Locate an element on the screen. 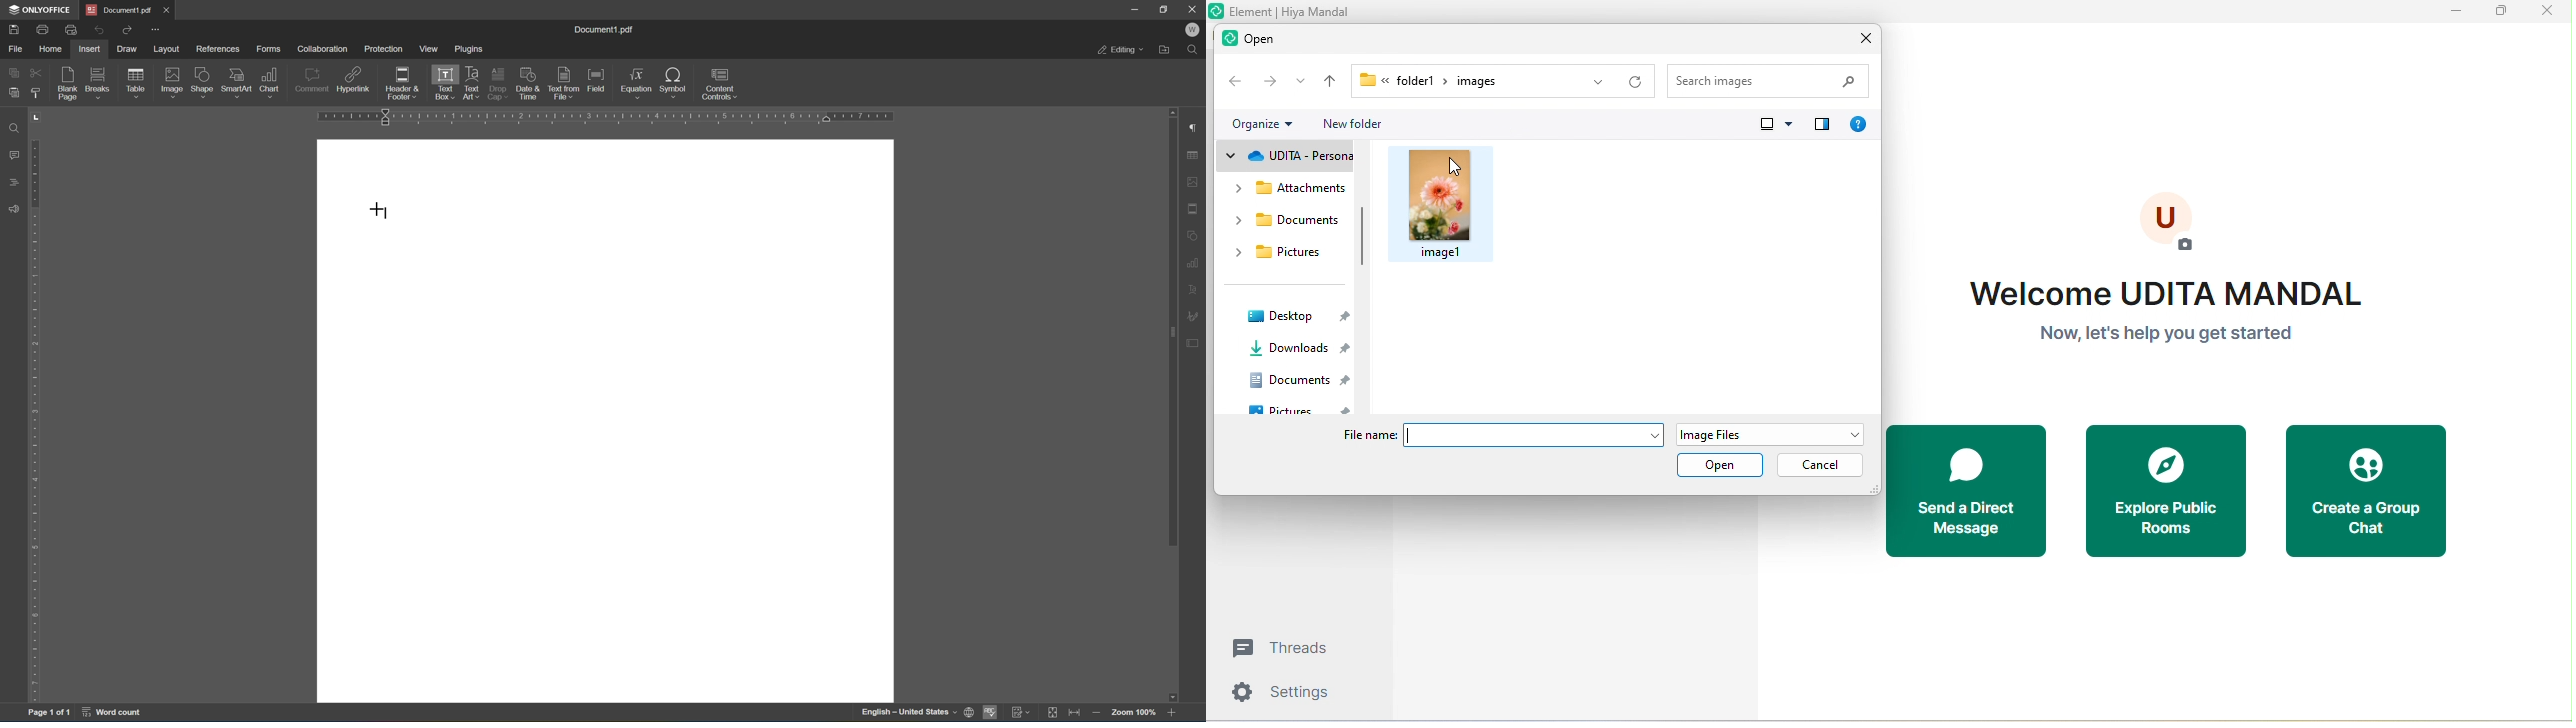 The height and width of the screenshot is (728, 2576). Save is located at coordinates (15, 30).